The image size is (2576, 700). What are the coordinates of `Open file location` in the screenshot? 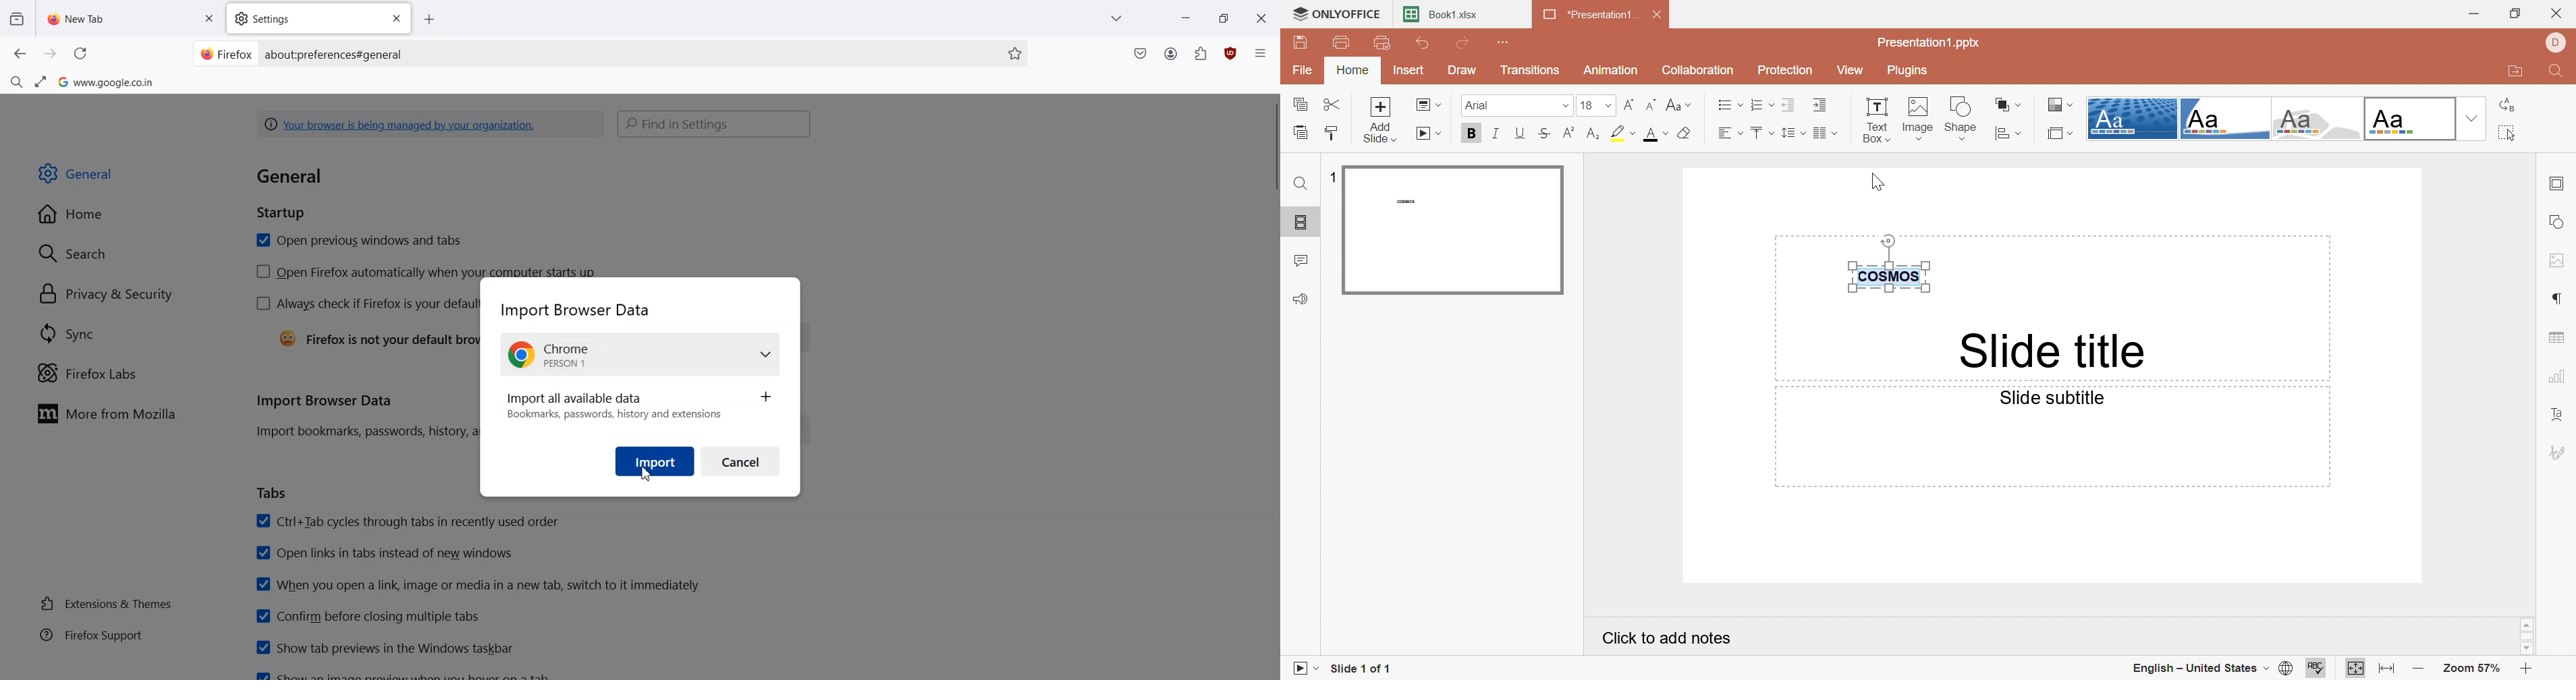 It's located at (2512, 76).